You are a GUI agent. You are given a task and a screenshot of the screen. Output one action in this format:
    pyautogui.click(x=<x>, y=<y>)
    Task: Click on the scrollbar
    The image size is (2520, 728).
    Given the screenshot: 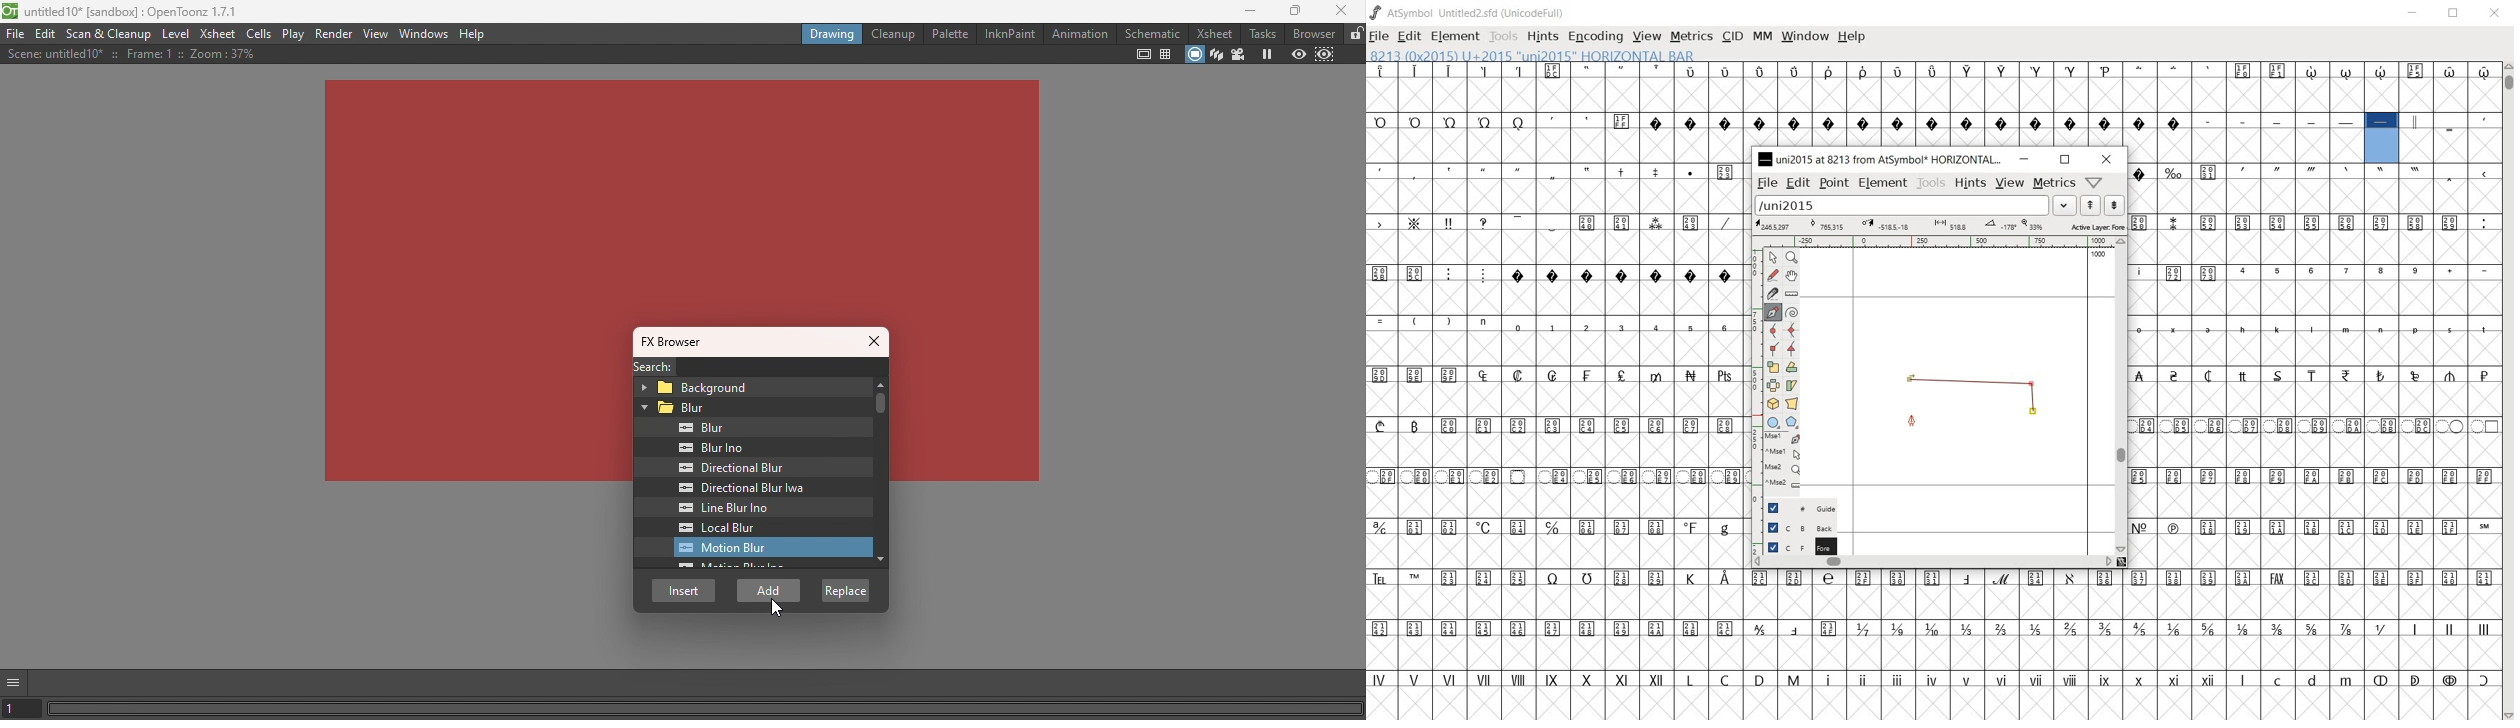 What is the action you would take?
    pyautogui.click(x=1932, y=563)
    